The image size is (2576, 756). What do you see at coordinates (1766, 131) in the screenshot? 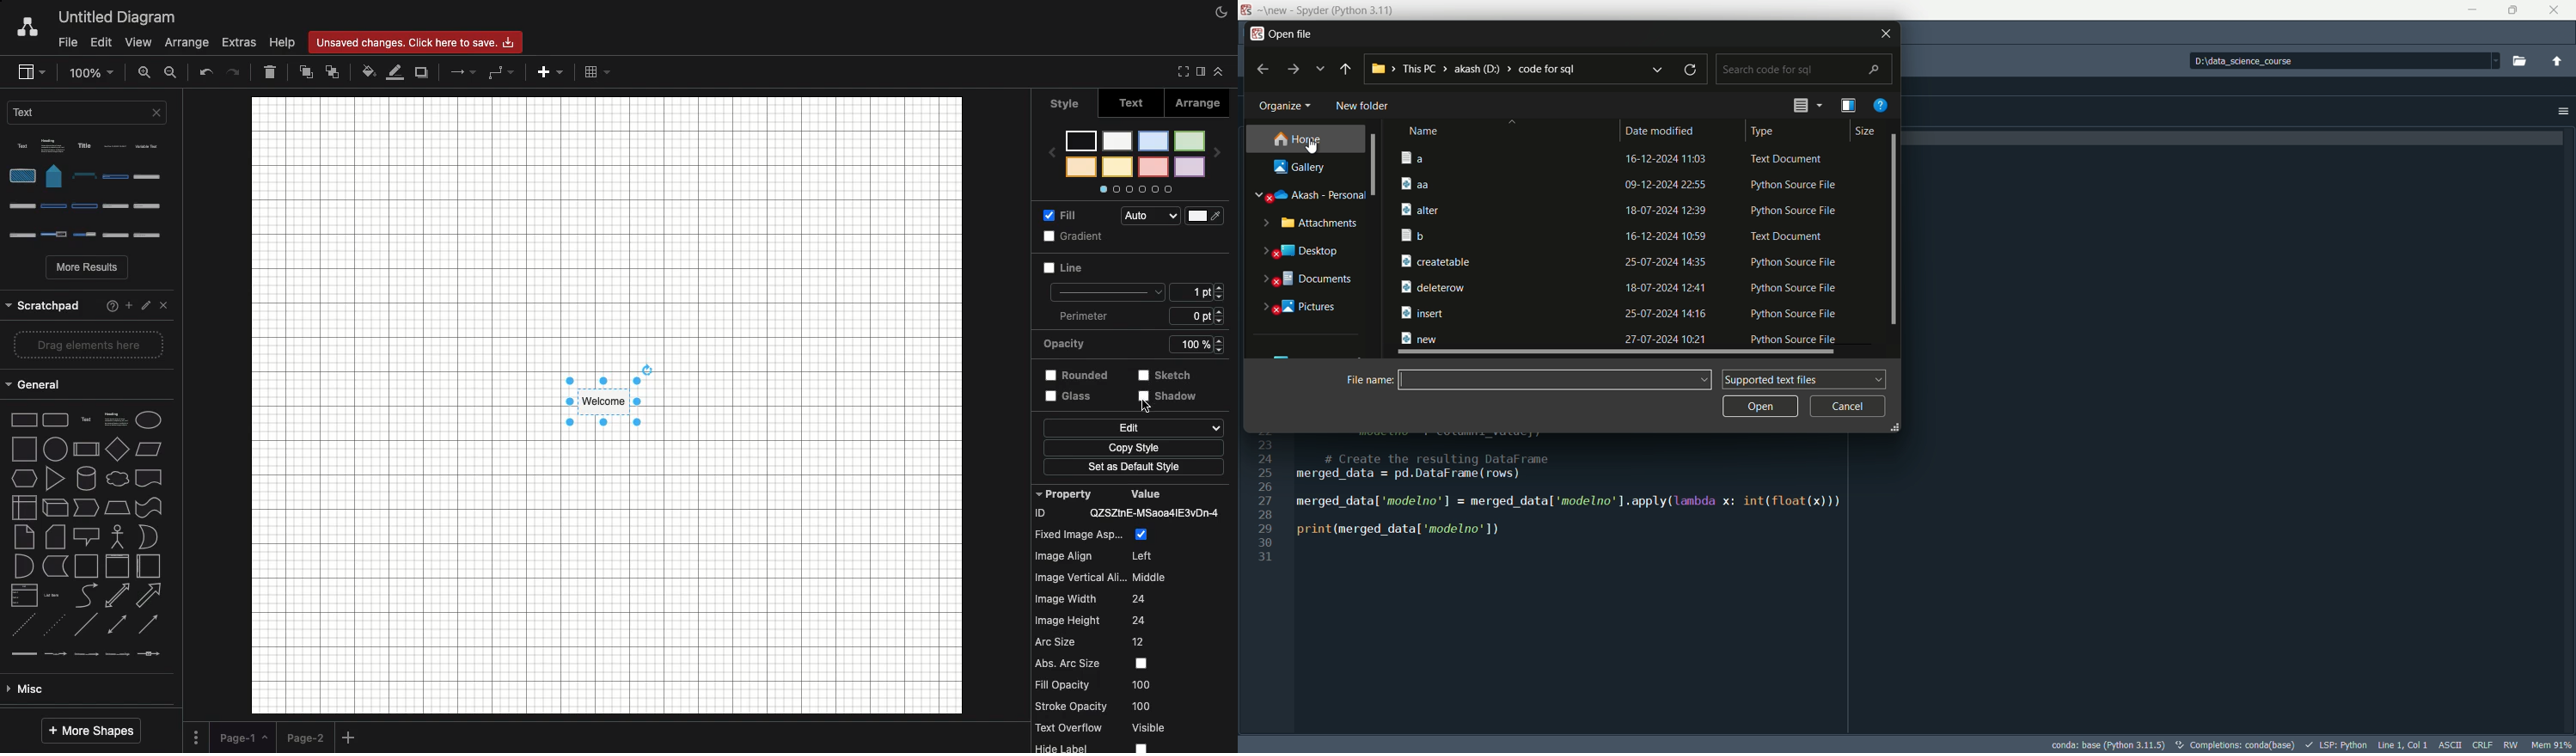
I see `type` at bounding box center [1766, 131].